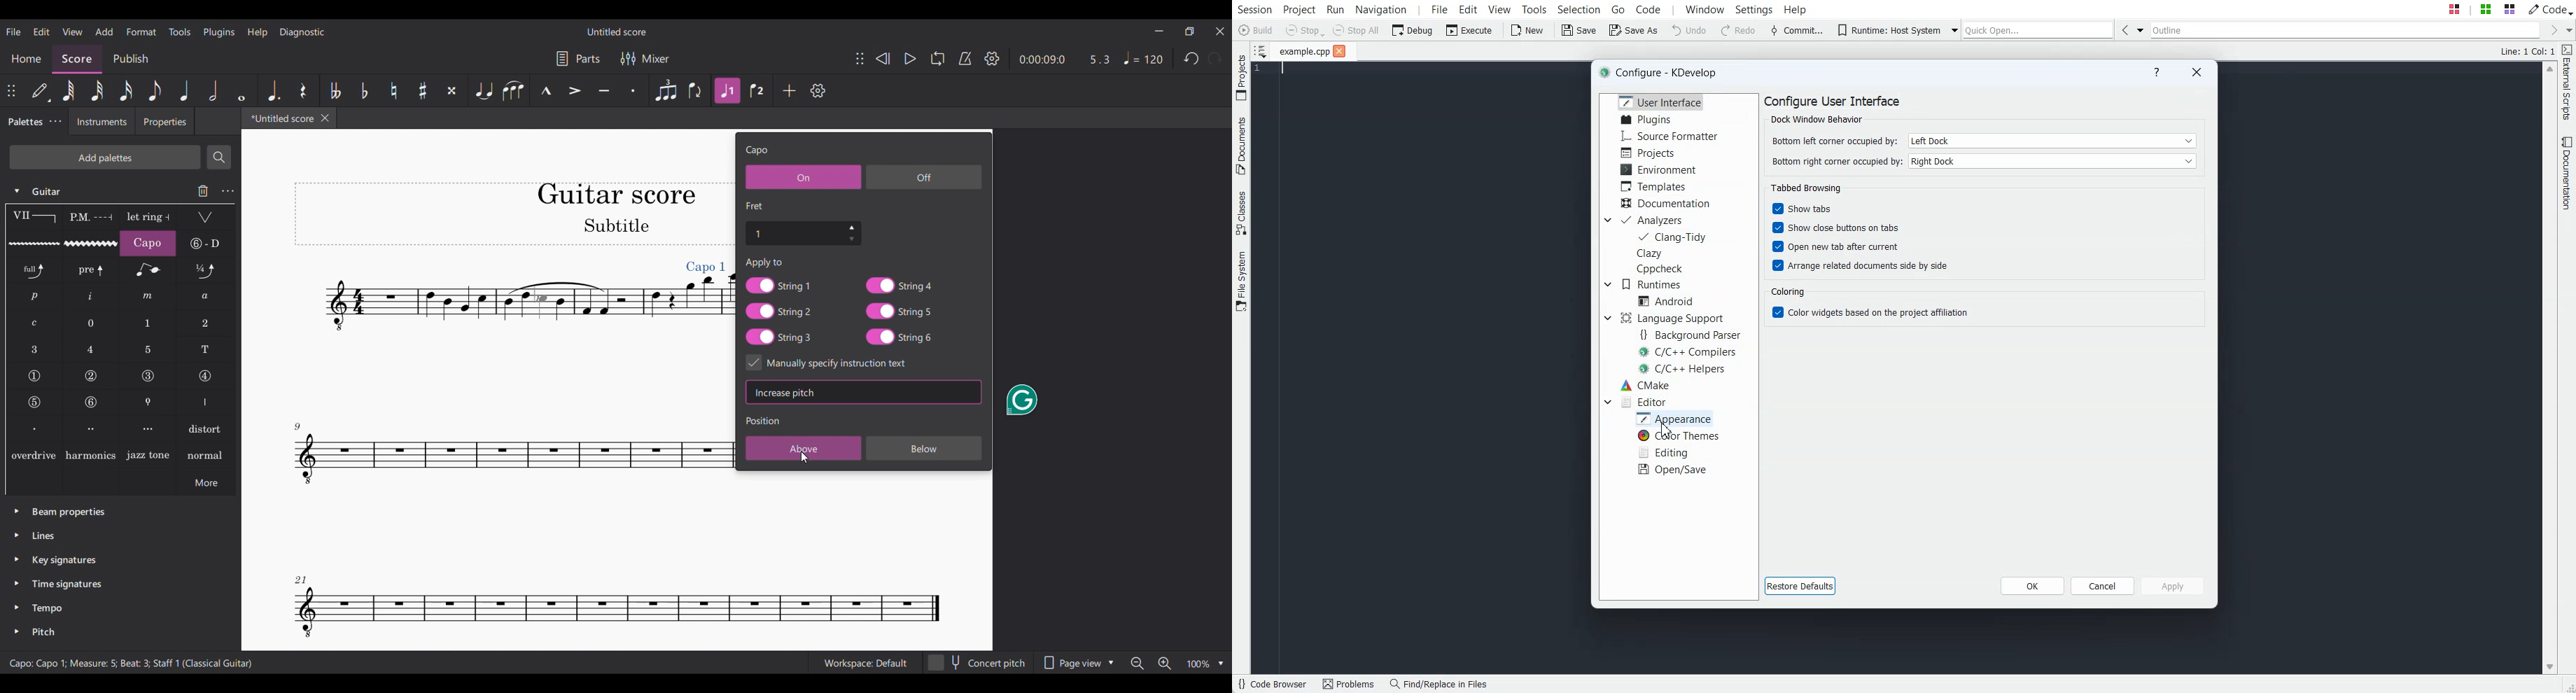 The height and width of the screenshot is (700, 2576). Describe the element at coordinates (41, 91) in the screenshot. I see `Default` at that location.